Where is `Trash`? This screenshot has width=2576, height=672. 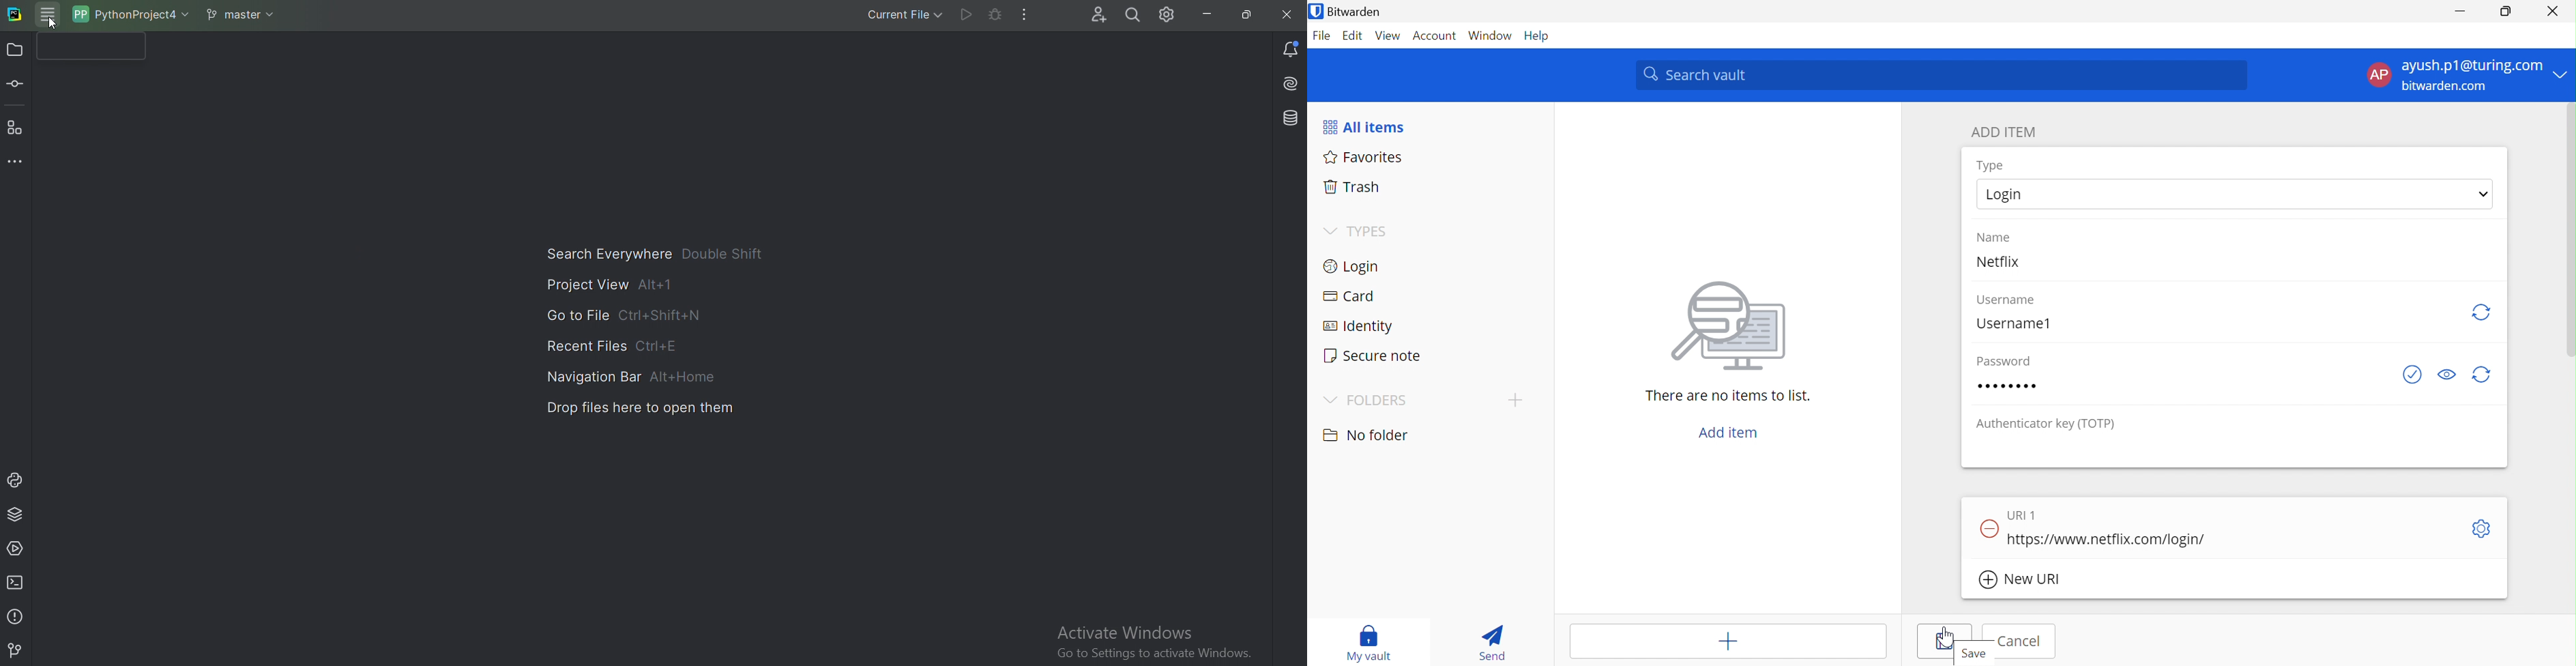
Trash is located at coordinates (1351, 187).